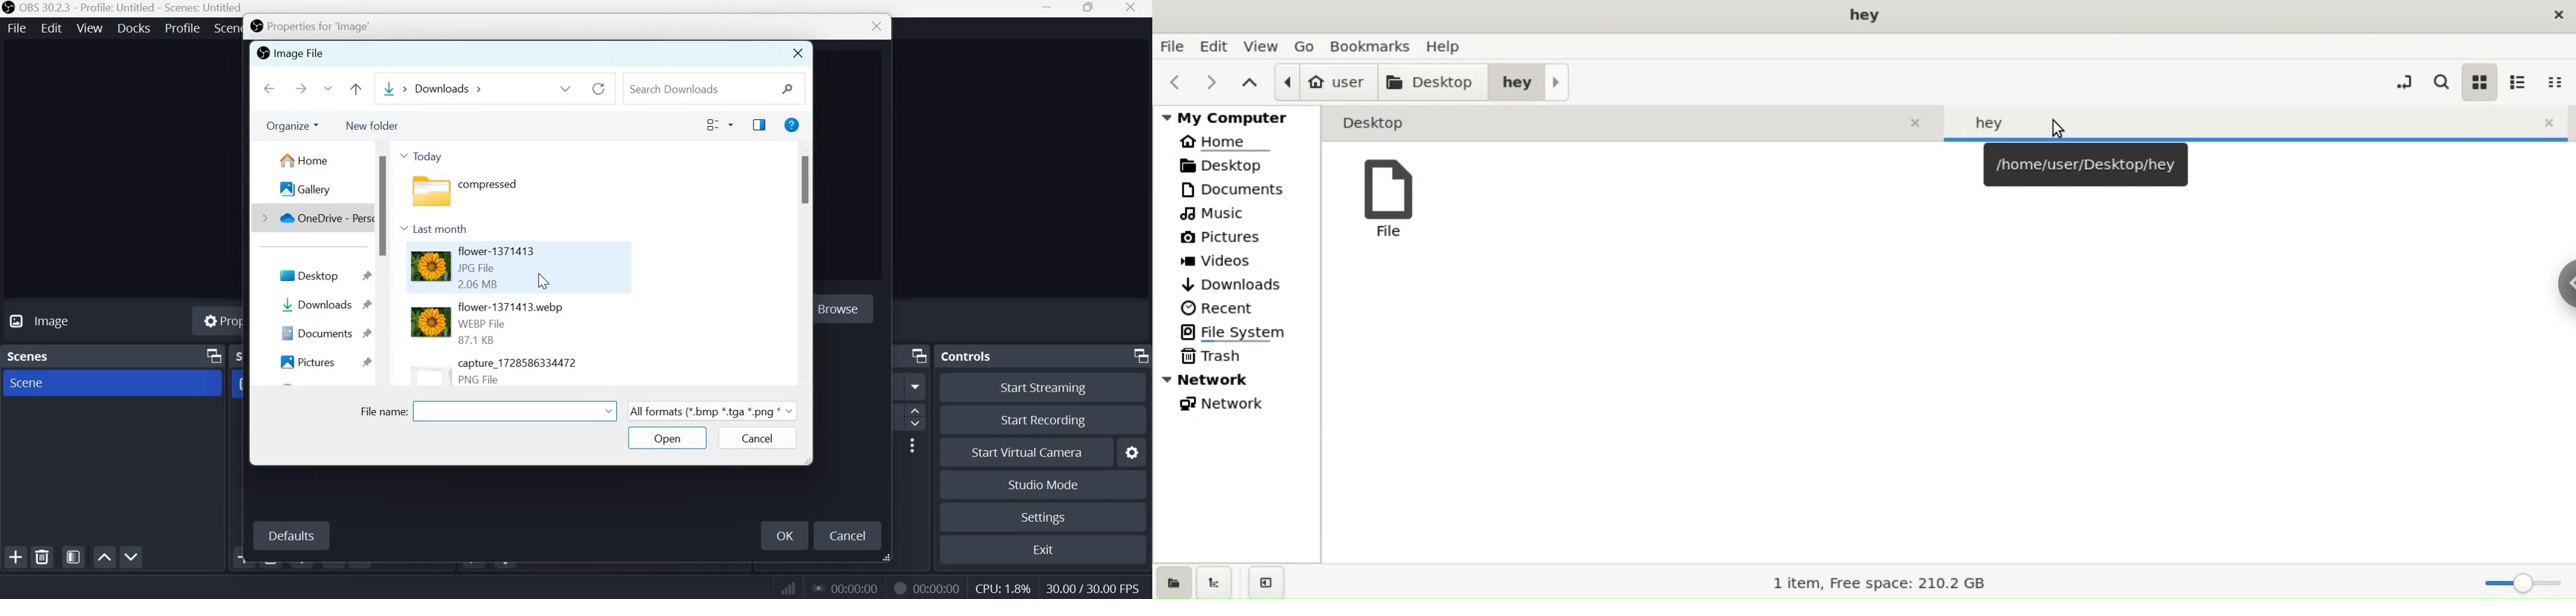 The image size is (2576, 616). Describe the element at coordinates (967, 355) in the screenshot. I see `Controls` at that location.